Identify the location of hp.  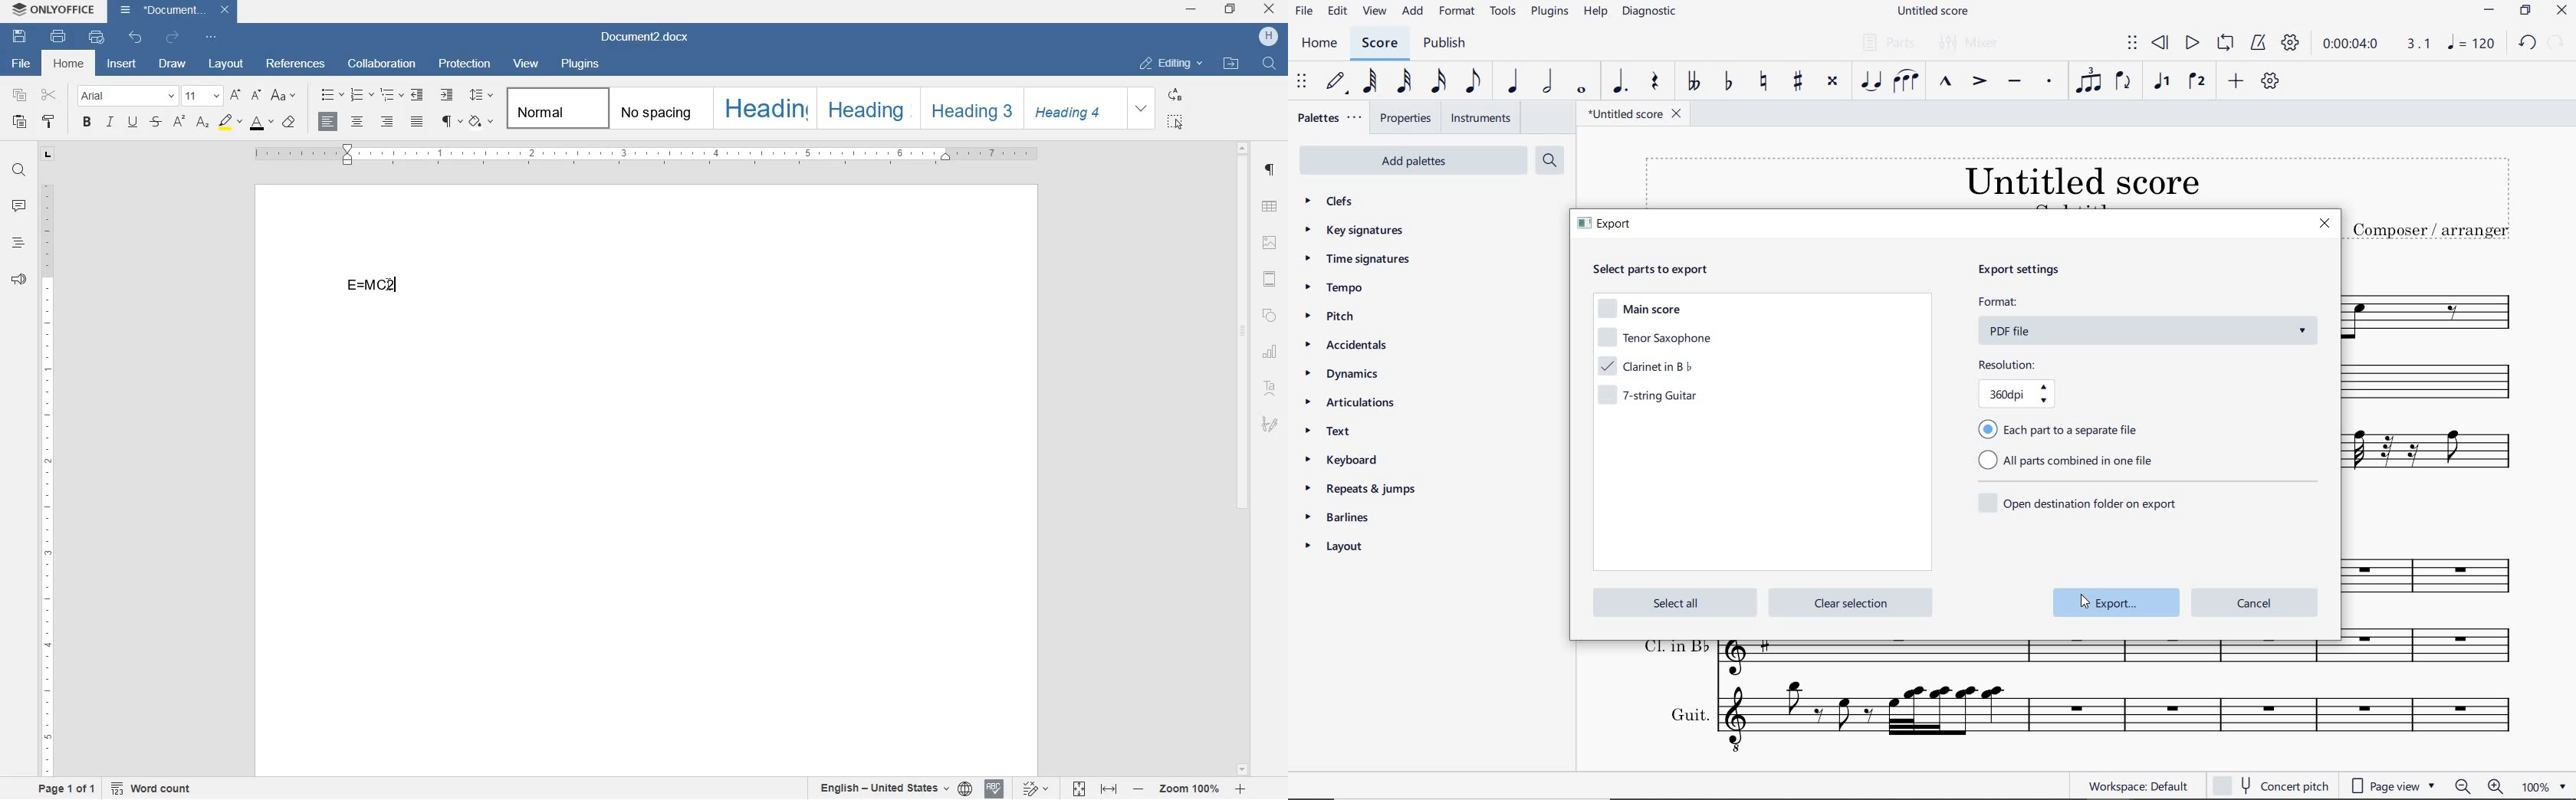
(1269, 37).